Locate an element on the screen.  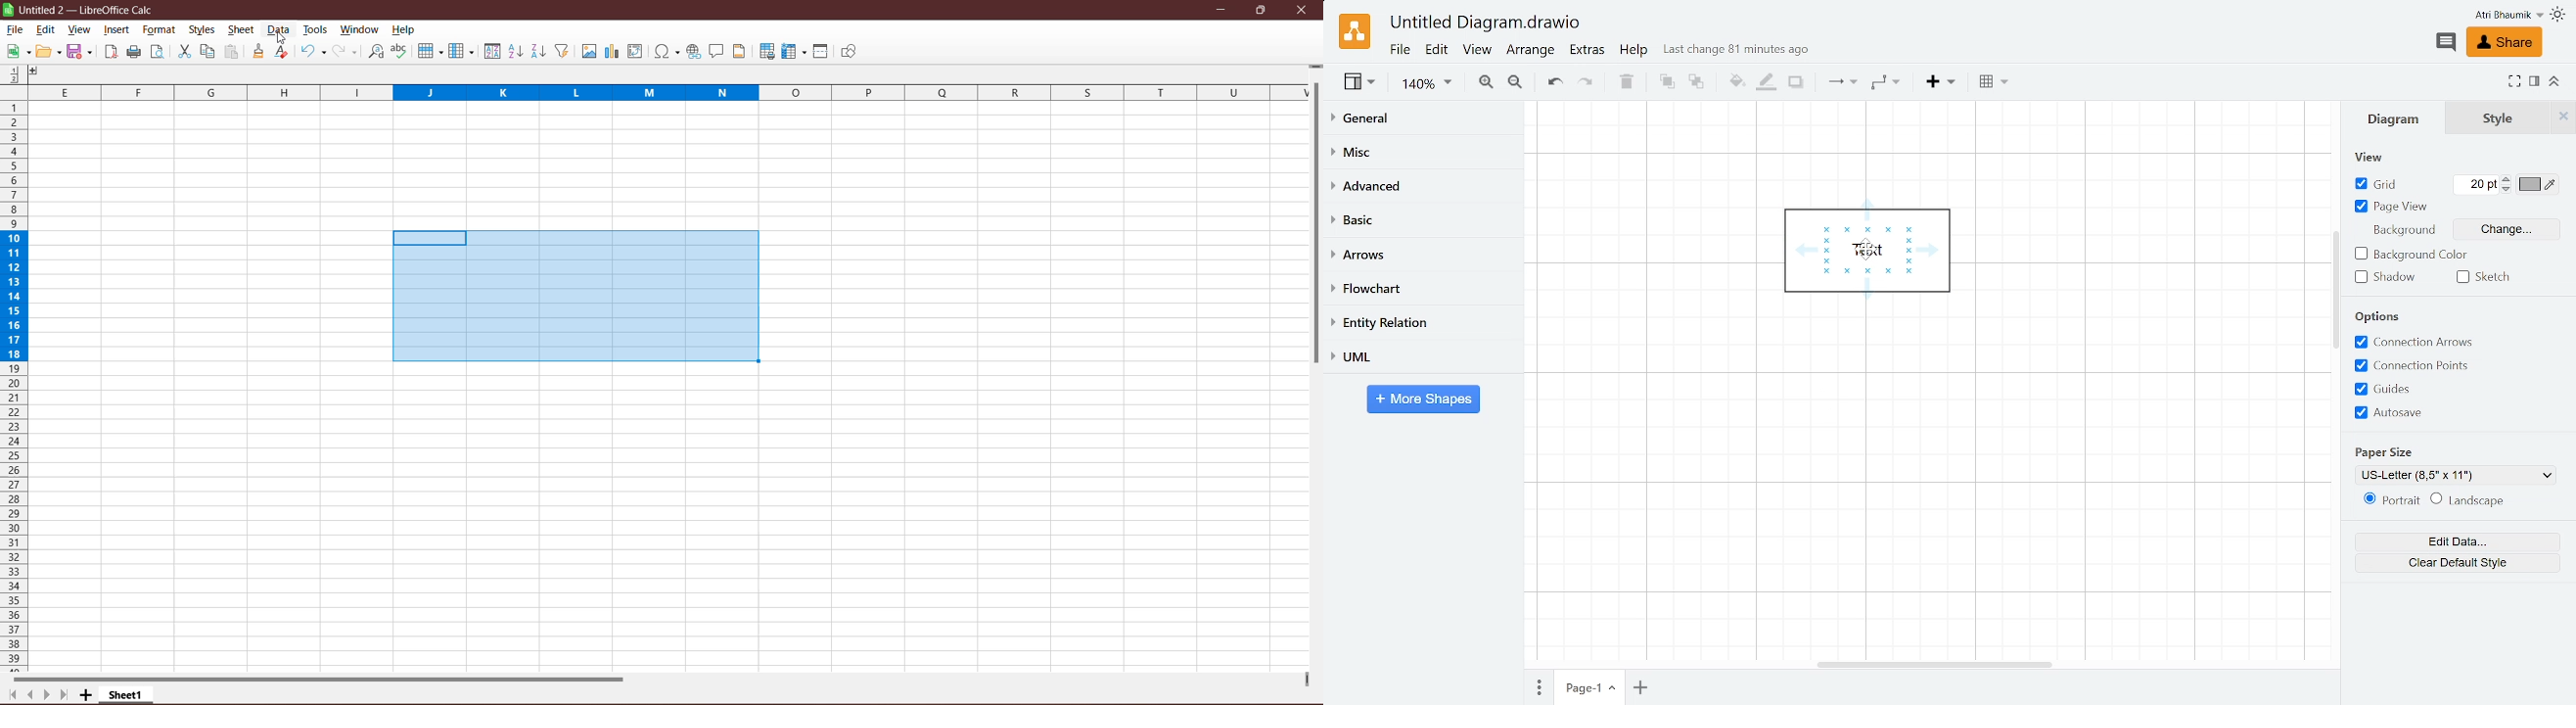
Undo is located at coordinates (1556, 83).